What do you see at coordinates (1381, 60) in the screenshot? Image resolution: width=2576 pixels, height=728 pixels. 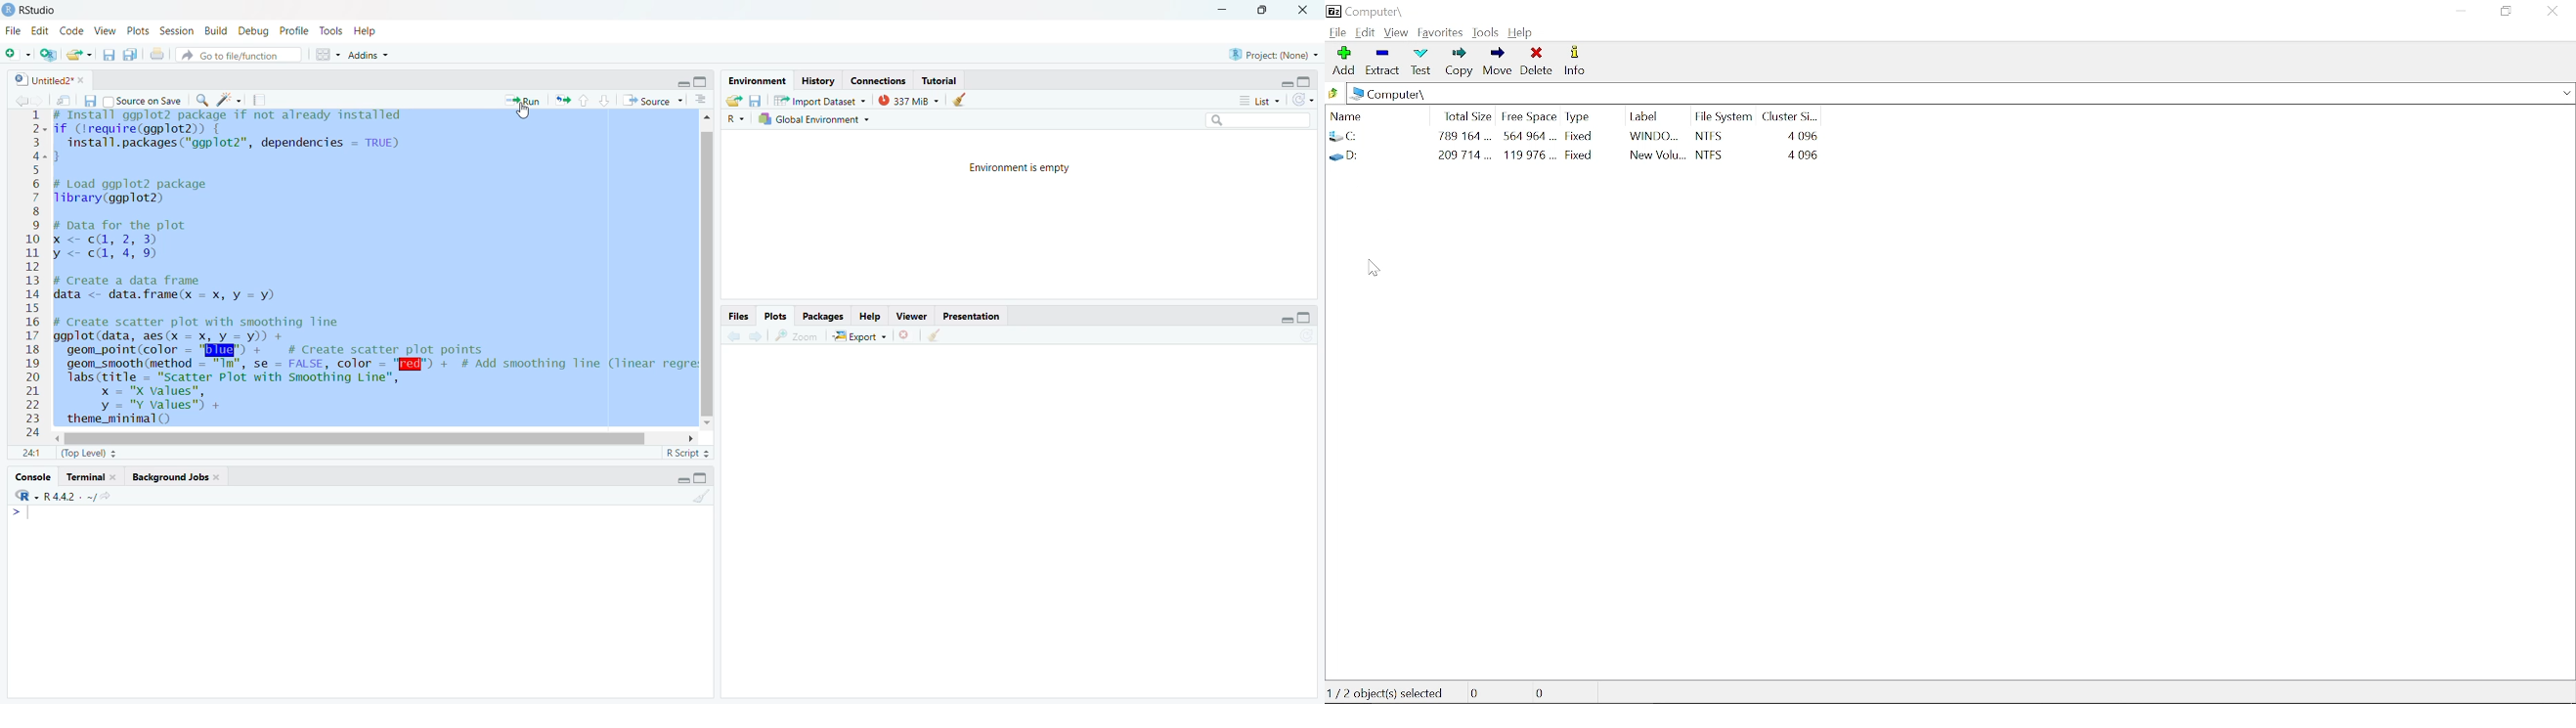 I see `extract` at bounding box center [1381, 60].